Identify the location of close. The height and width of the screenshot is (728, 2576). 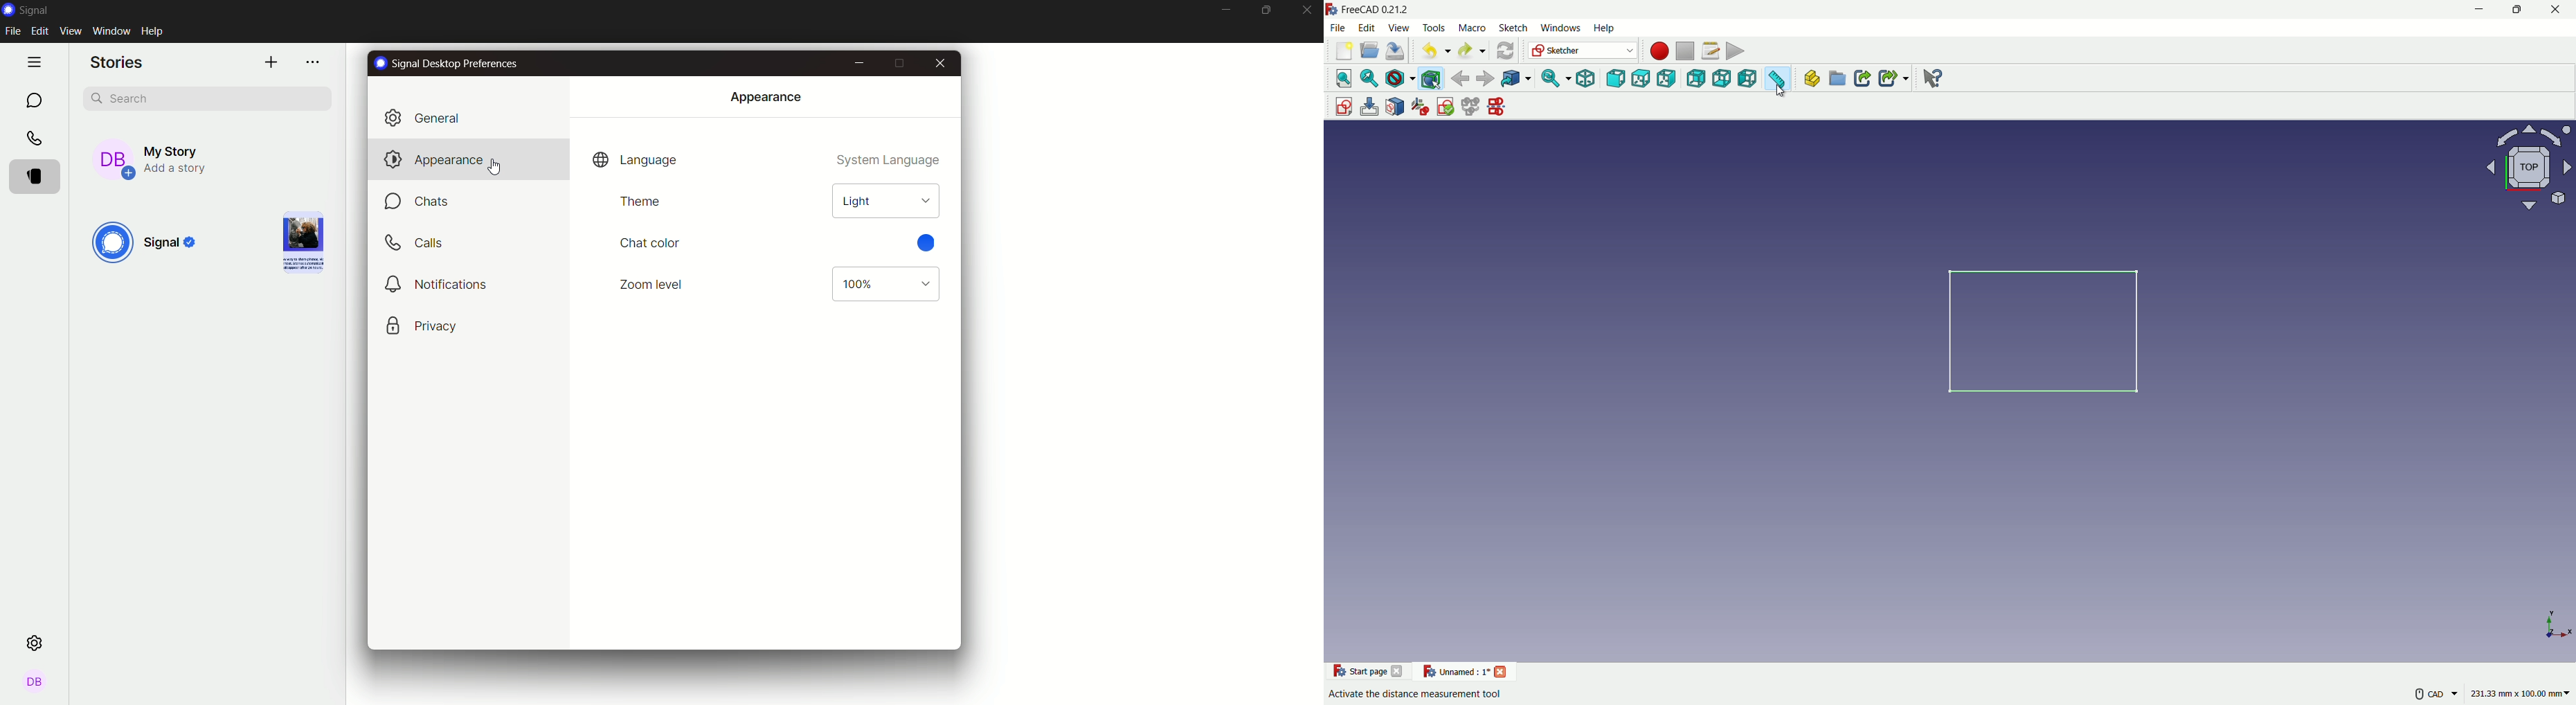
(939, 63).